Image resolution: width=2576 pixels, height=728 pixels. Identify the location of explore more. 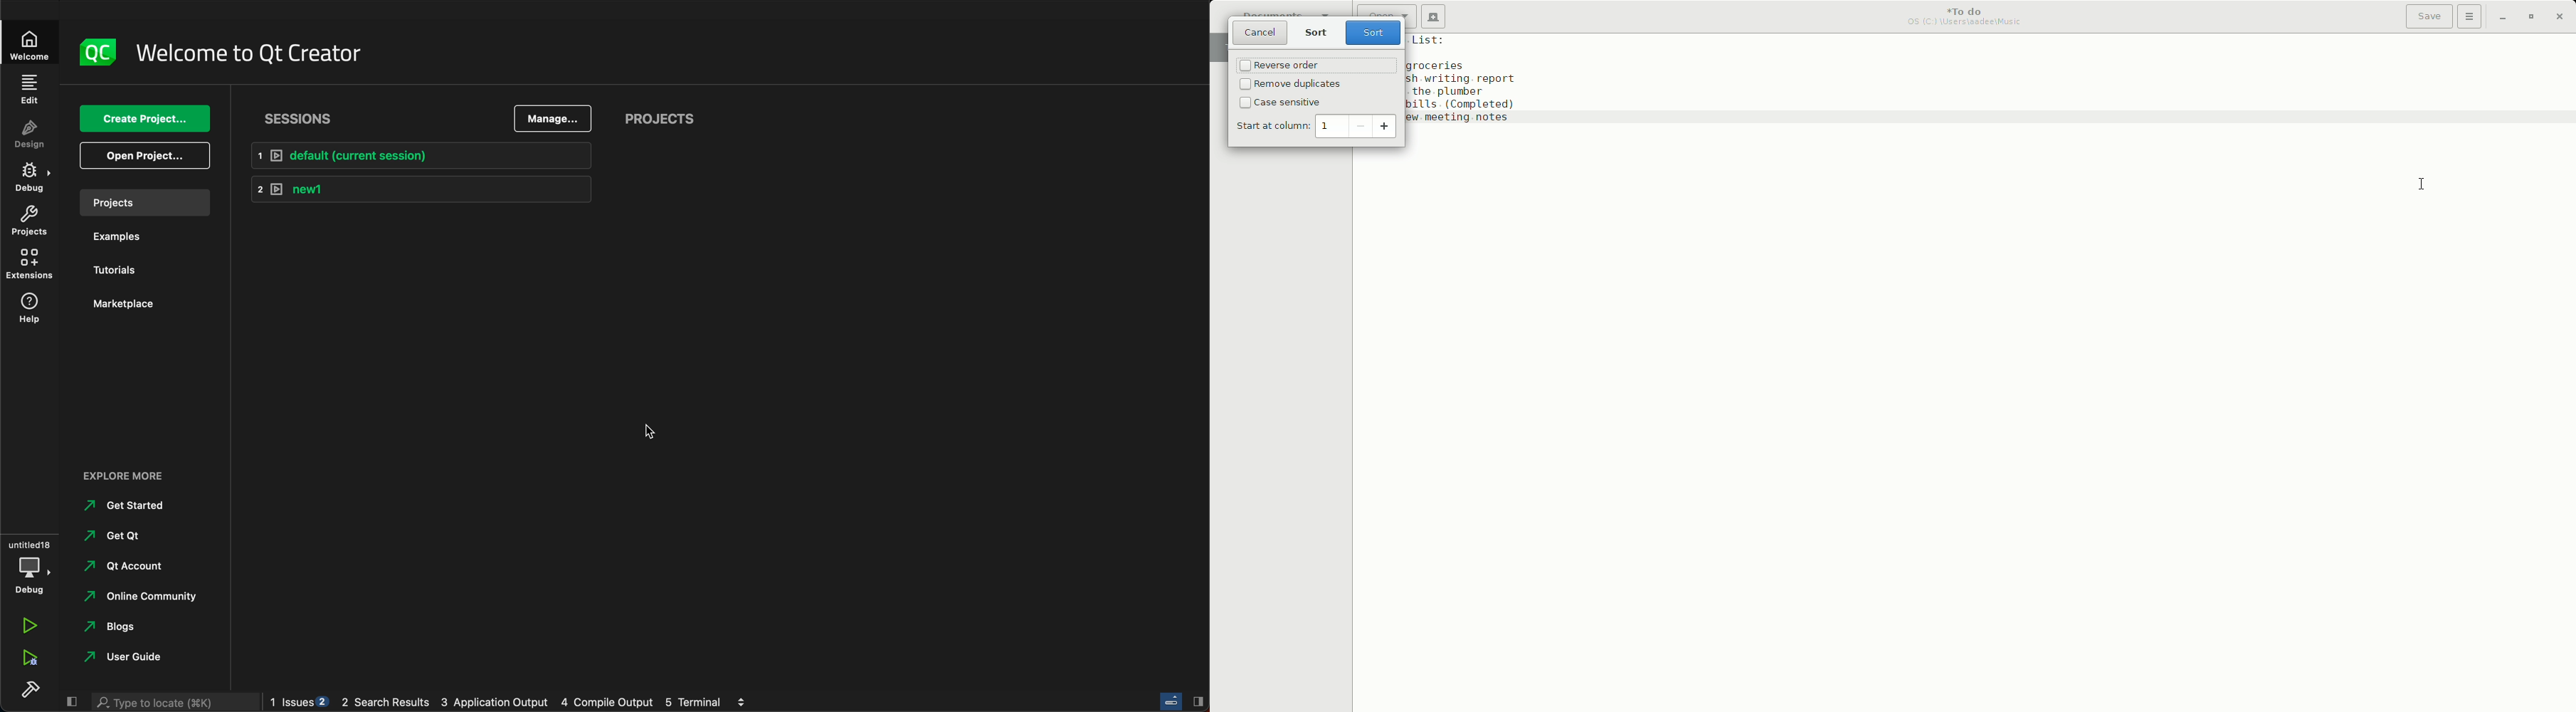
(121, 473).